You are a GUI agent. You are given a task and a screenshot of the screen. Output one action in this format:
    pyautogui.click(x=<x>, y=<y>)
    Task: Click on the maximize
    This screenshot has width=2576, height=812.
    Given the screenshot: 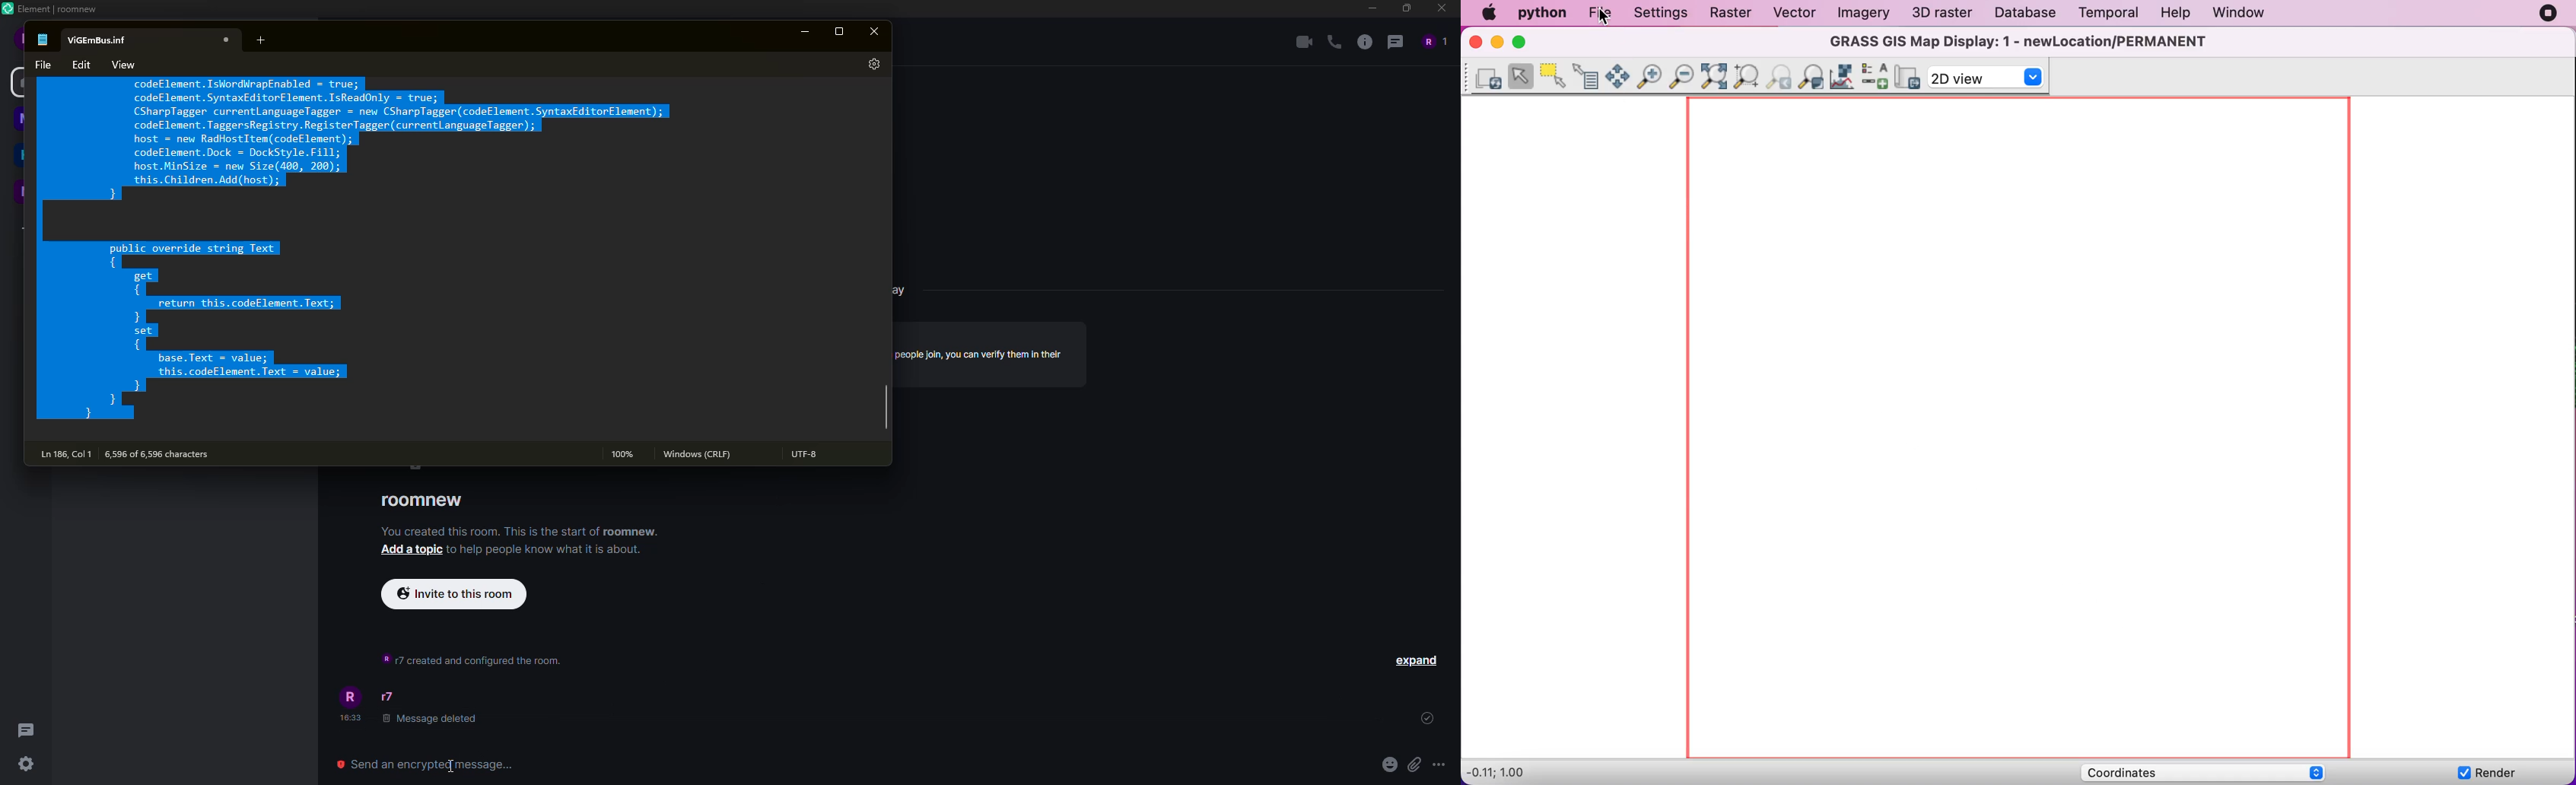 What is the action you would take?
    pyautogui.click(x=1404, y=8)
    